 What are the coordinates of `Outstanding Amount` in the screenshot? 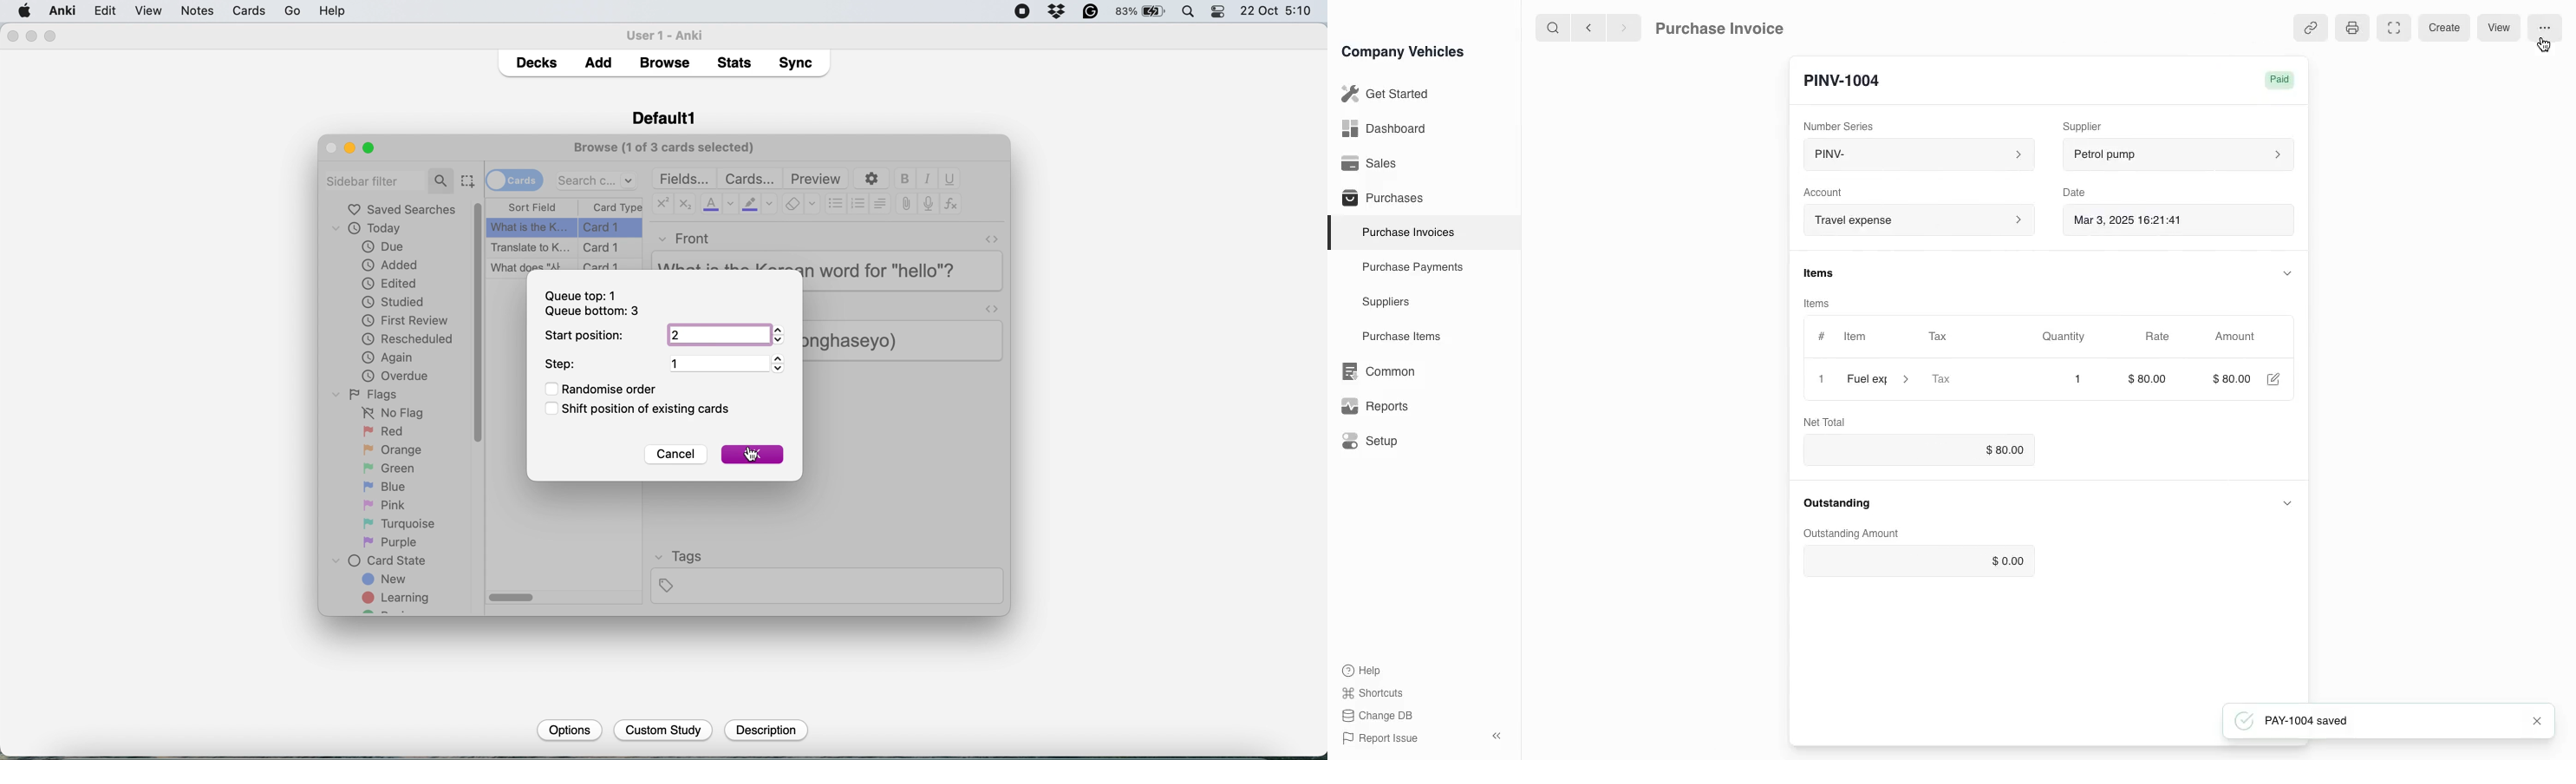 It's located at (1853, 530).